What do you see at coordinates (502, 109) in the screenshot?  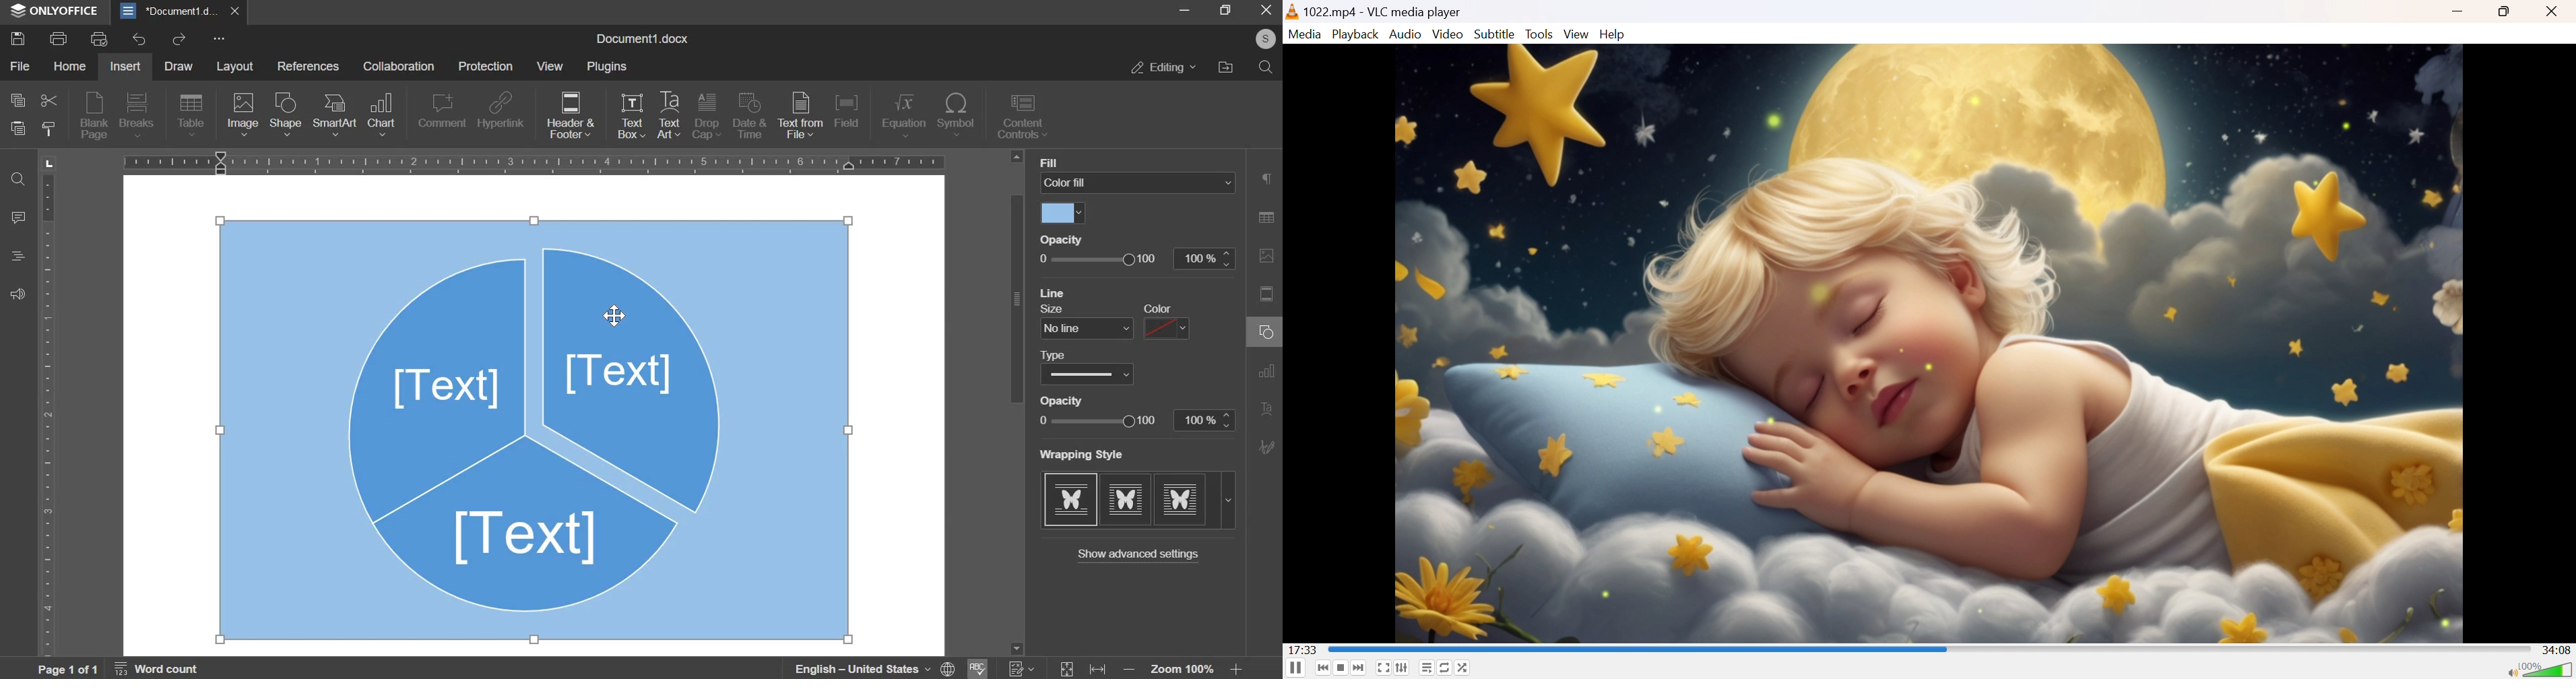 I see `hyperlink` at bounding box center [502, 109].